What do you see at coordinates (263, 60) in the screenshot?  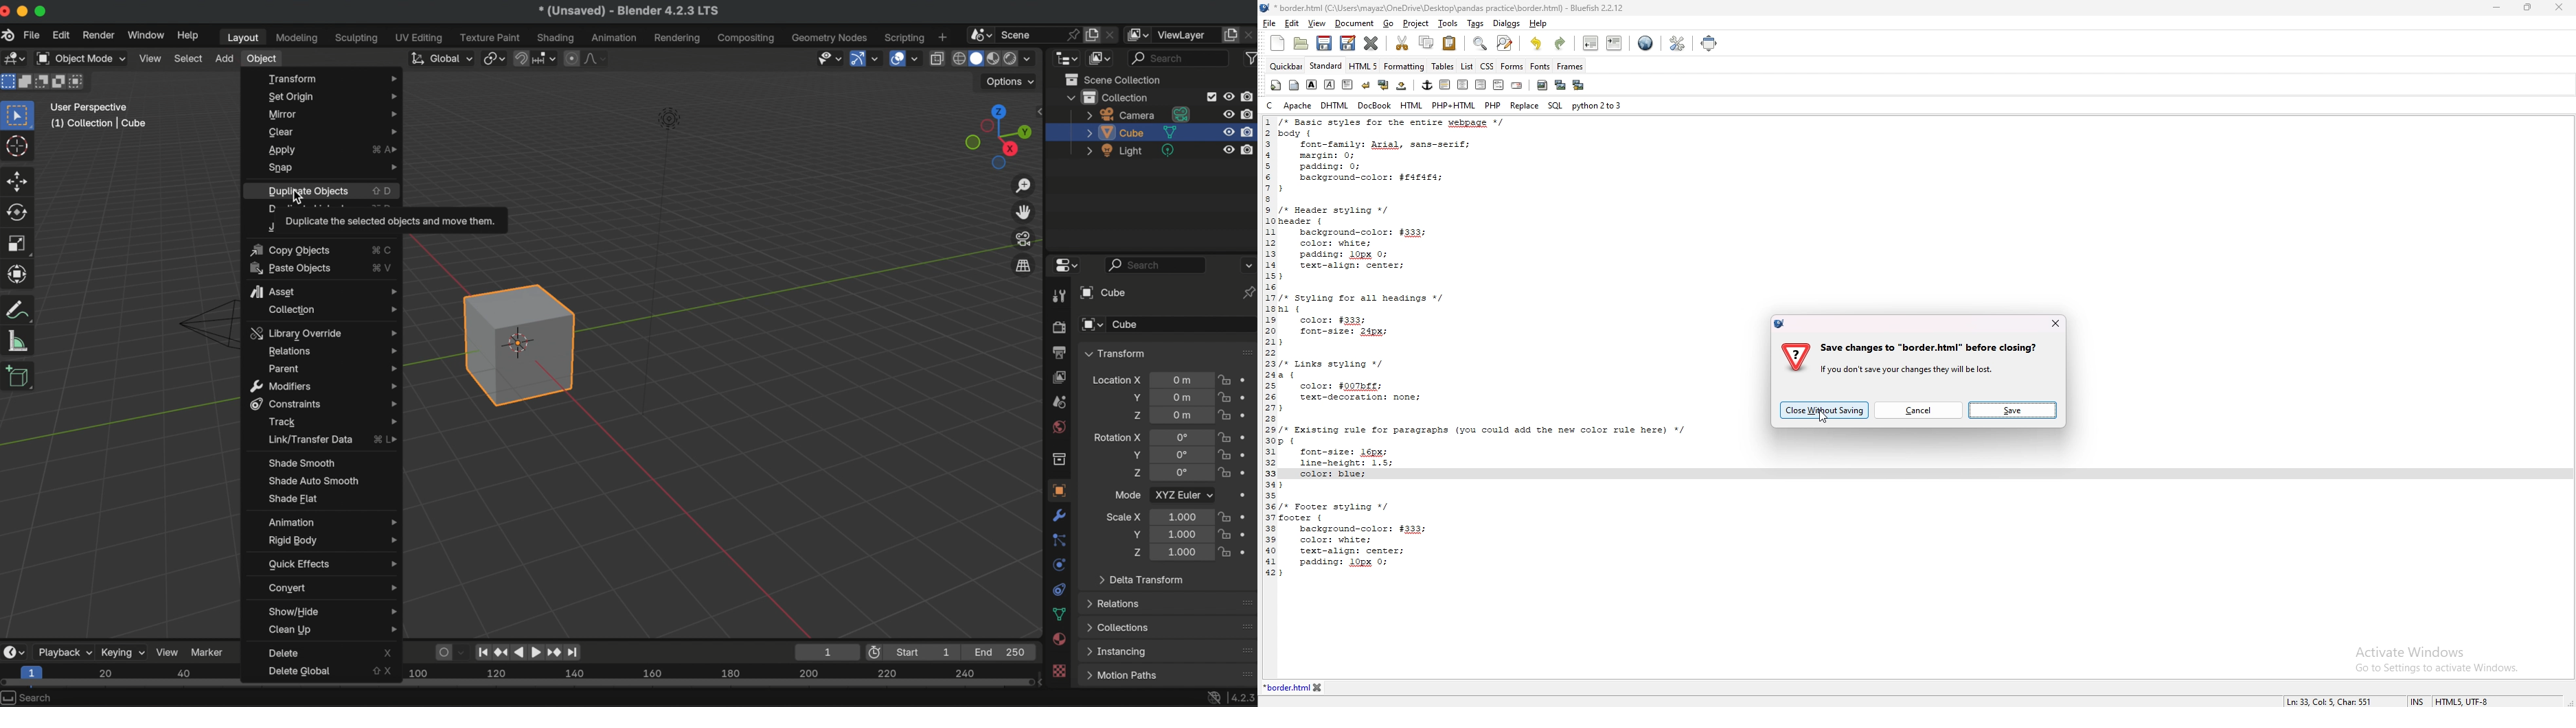 I see `object` at bounding box center [263, 60].